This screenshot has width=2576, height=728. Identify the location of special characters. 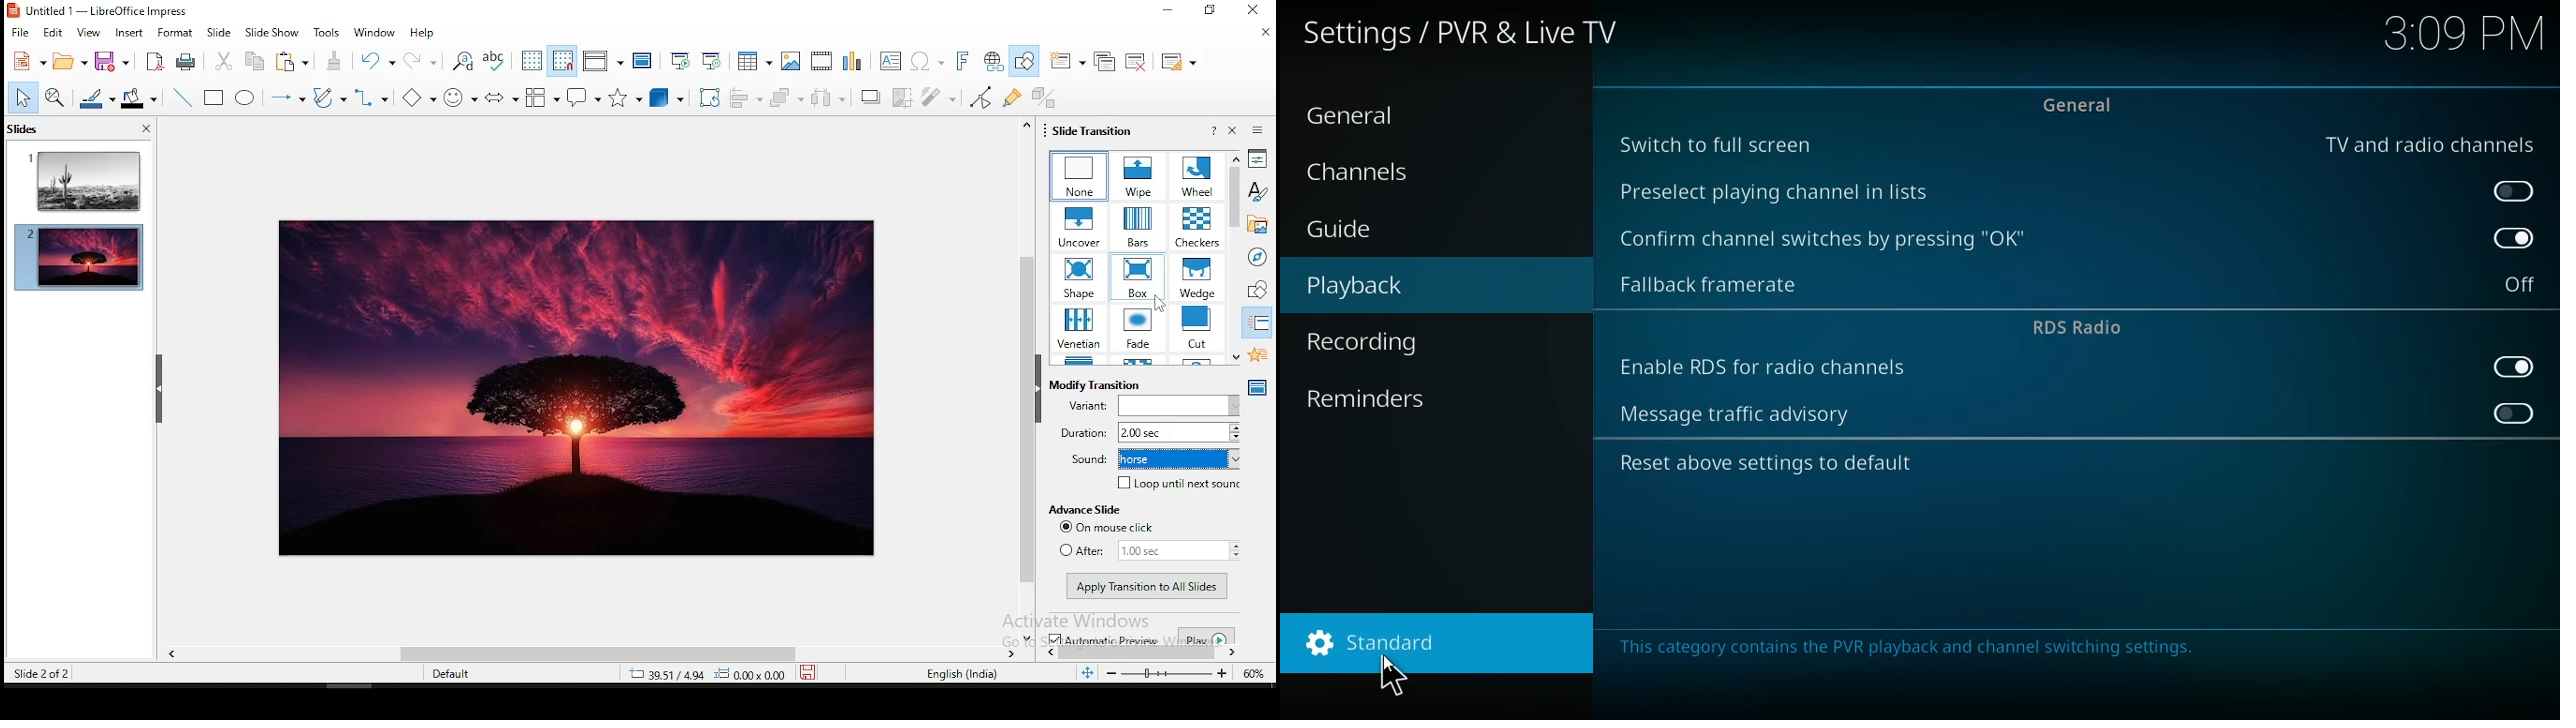
(926, 63).